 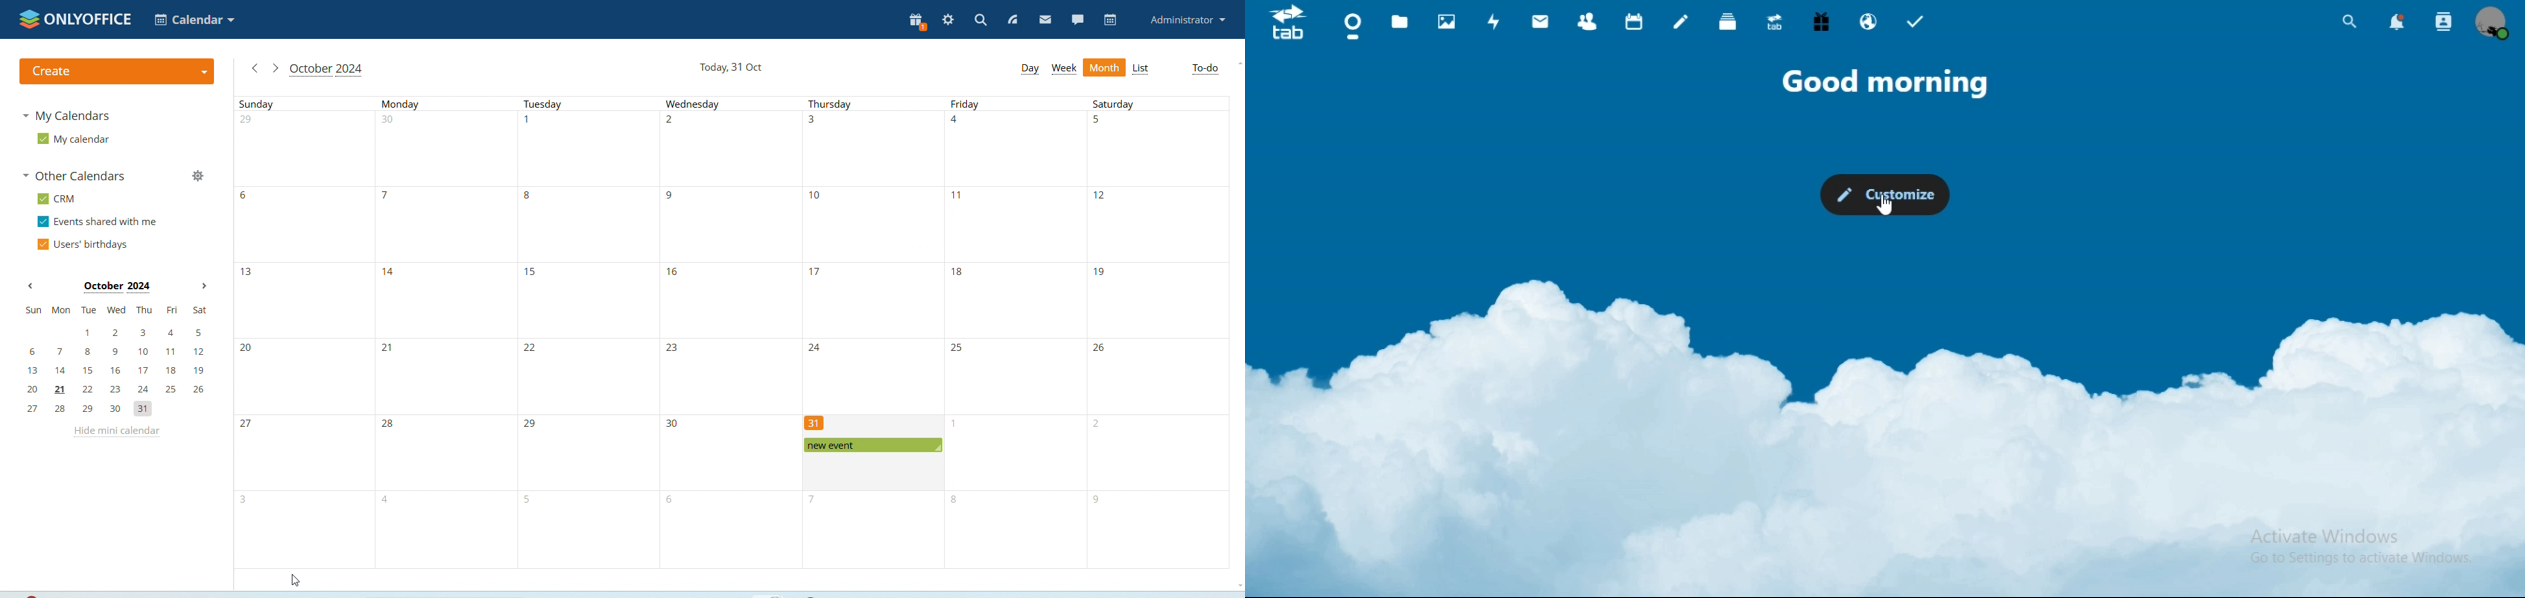 What do you see at coordinates (2494, 23) in the screenshot?
I see `view profile` at bounding box center [2494, 23].